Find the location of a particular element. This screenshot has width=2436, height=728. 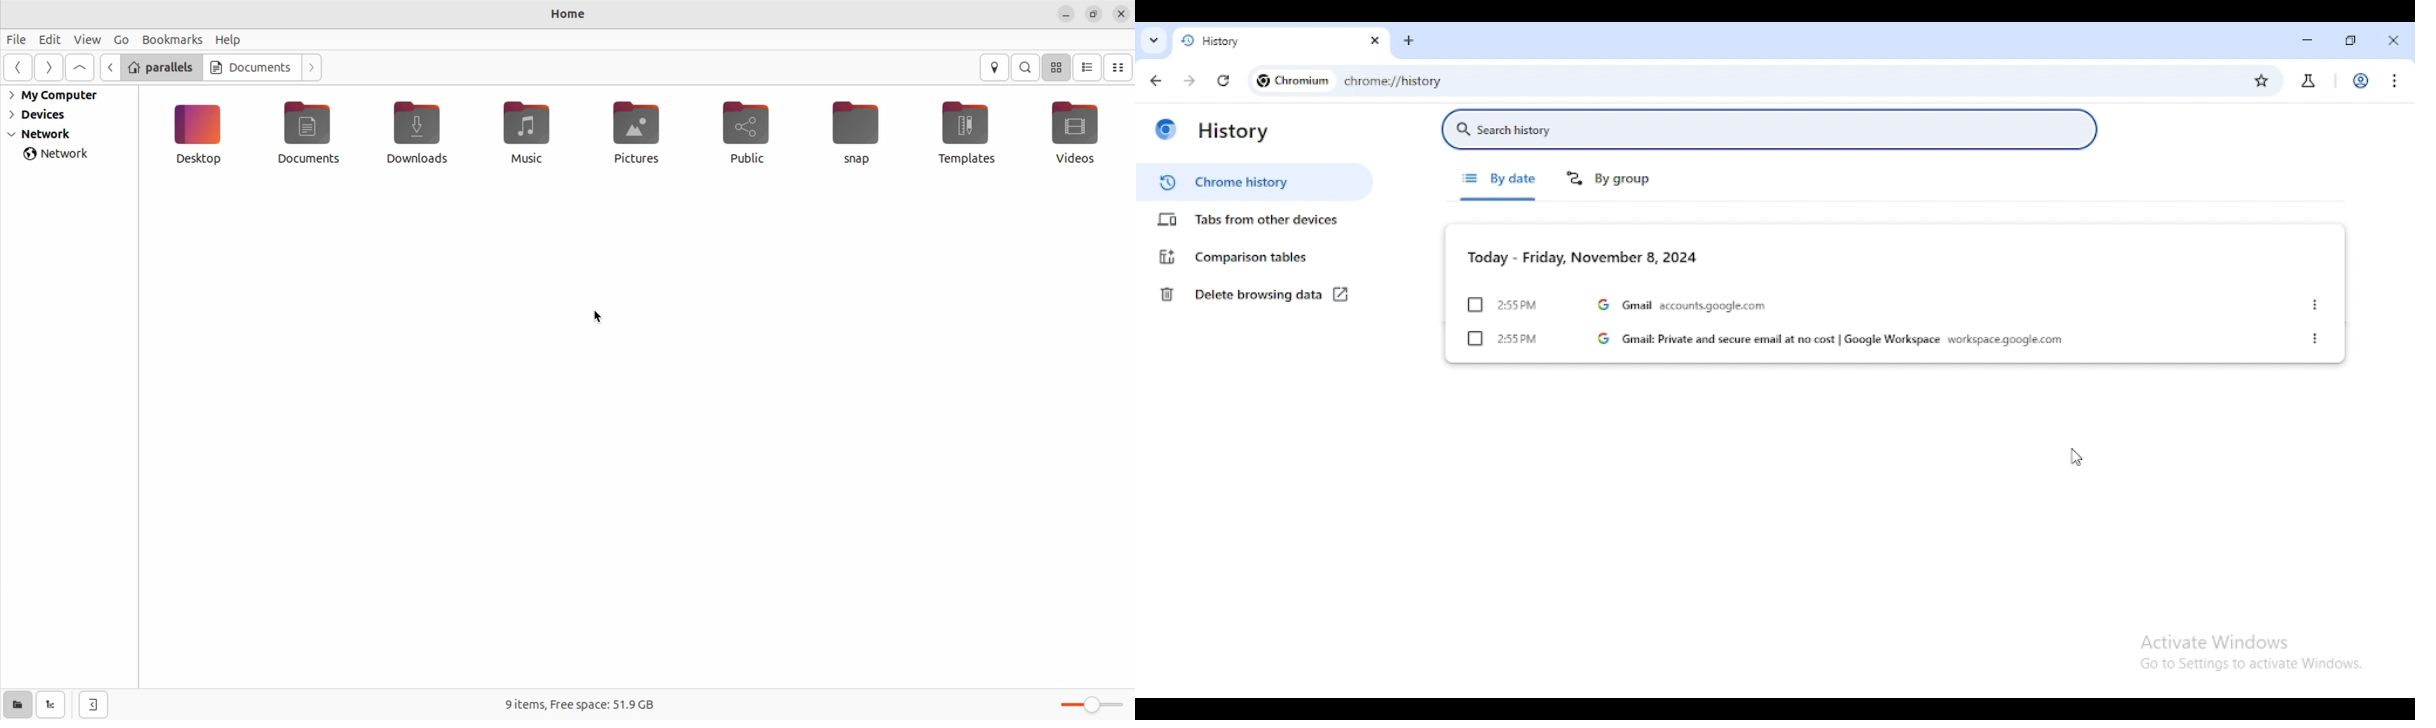

history is located at coordinates (1233, 130).